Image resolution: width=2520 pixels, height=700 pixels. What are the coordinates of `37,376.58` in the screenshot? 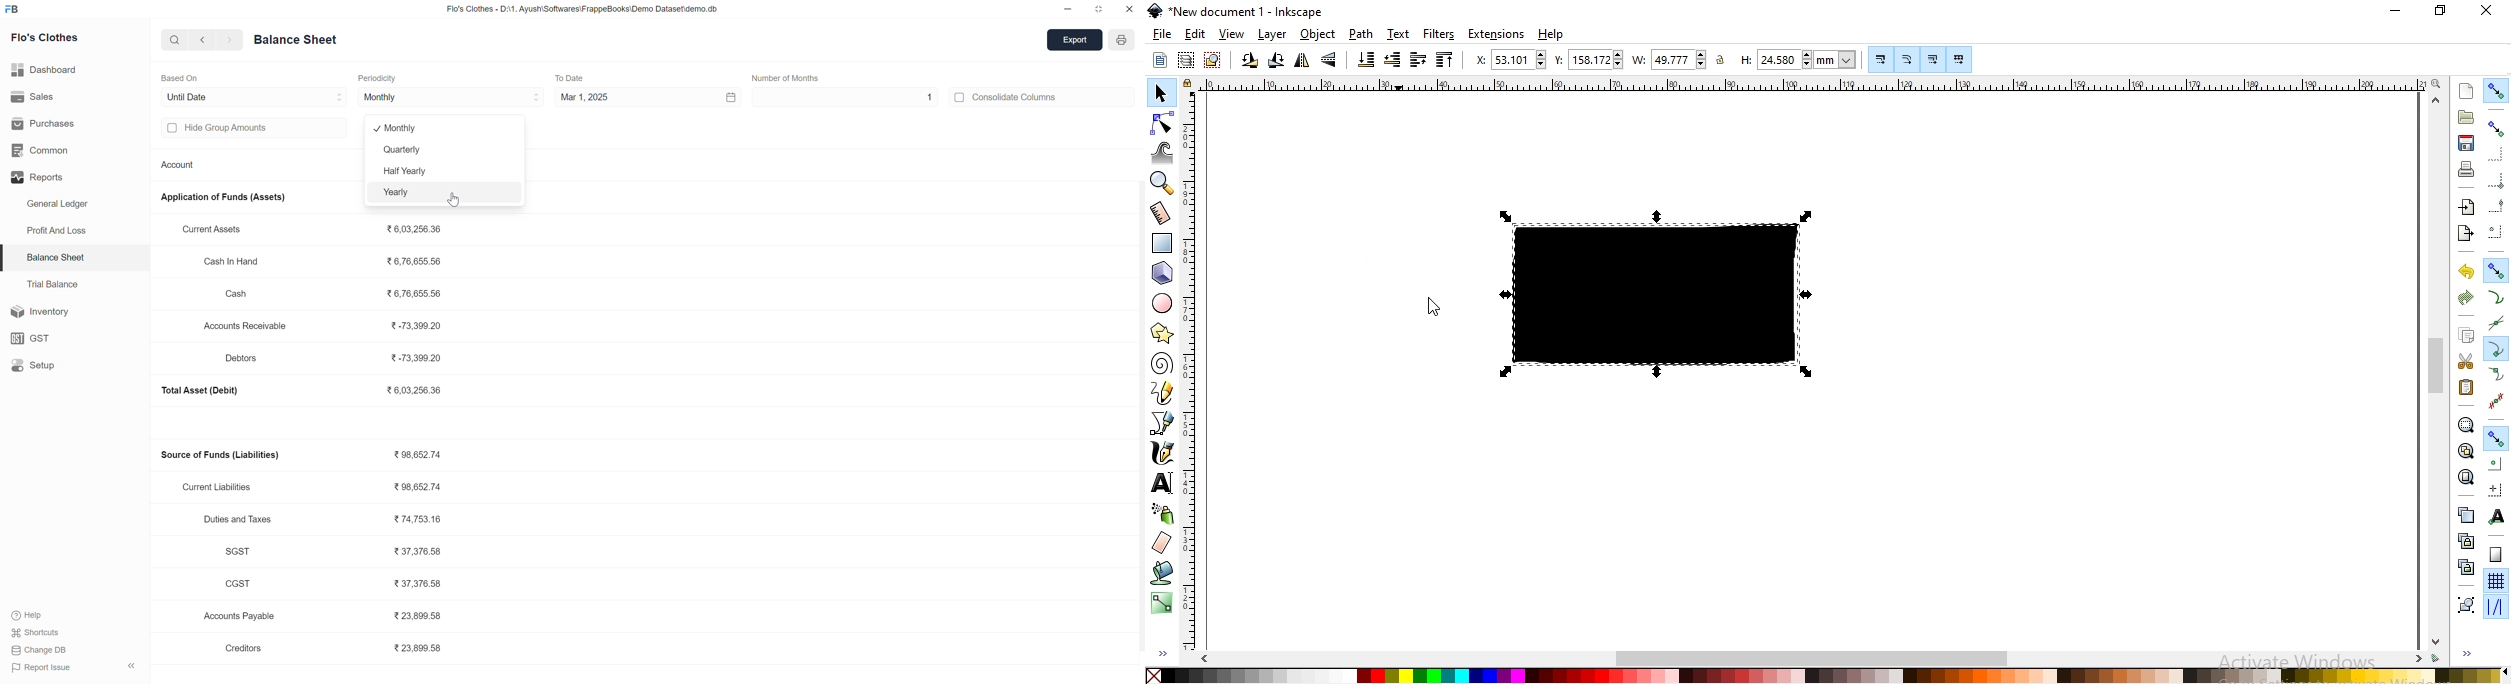 It's located at (417, 584).